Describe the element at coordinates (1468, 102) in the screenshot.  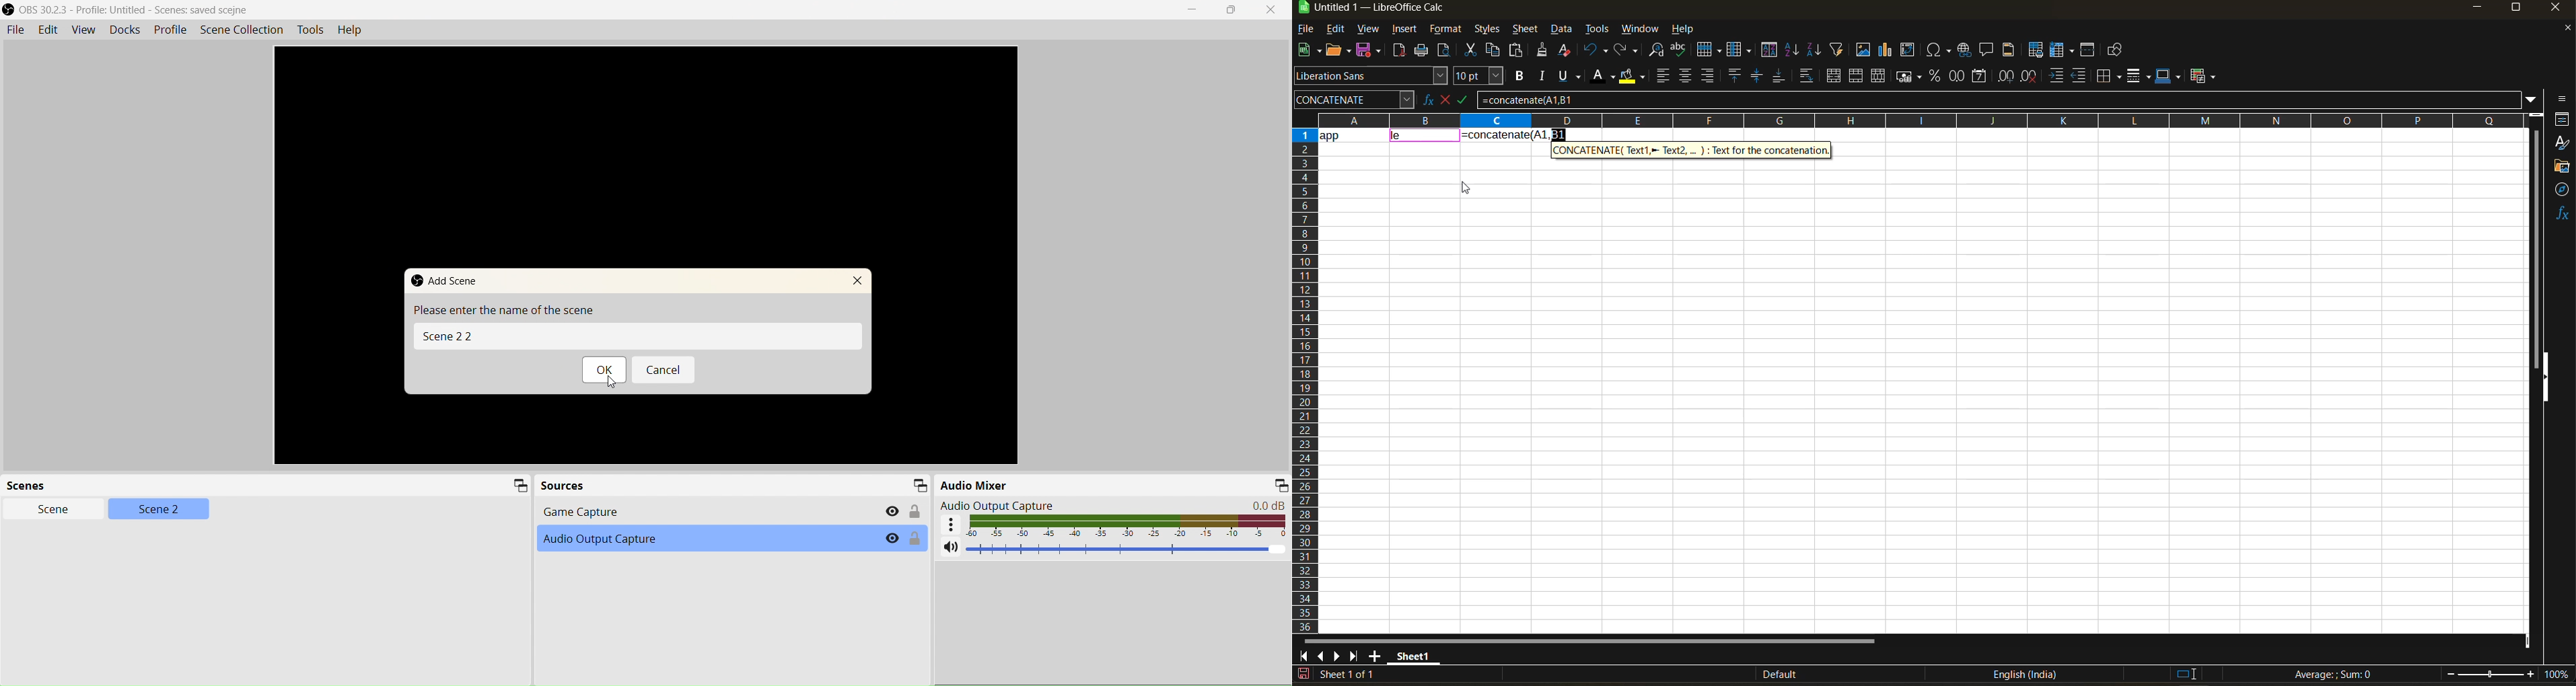
I see `formula` at that location.